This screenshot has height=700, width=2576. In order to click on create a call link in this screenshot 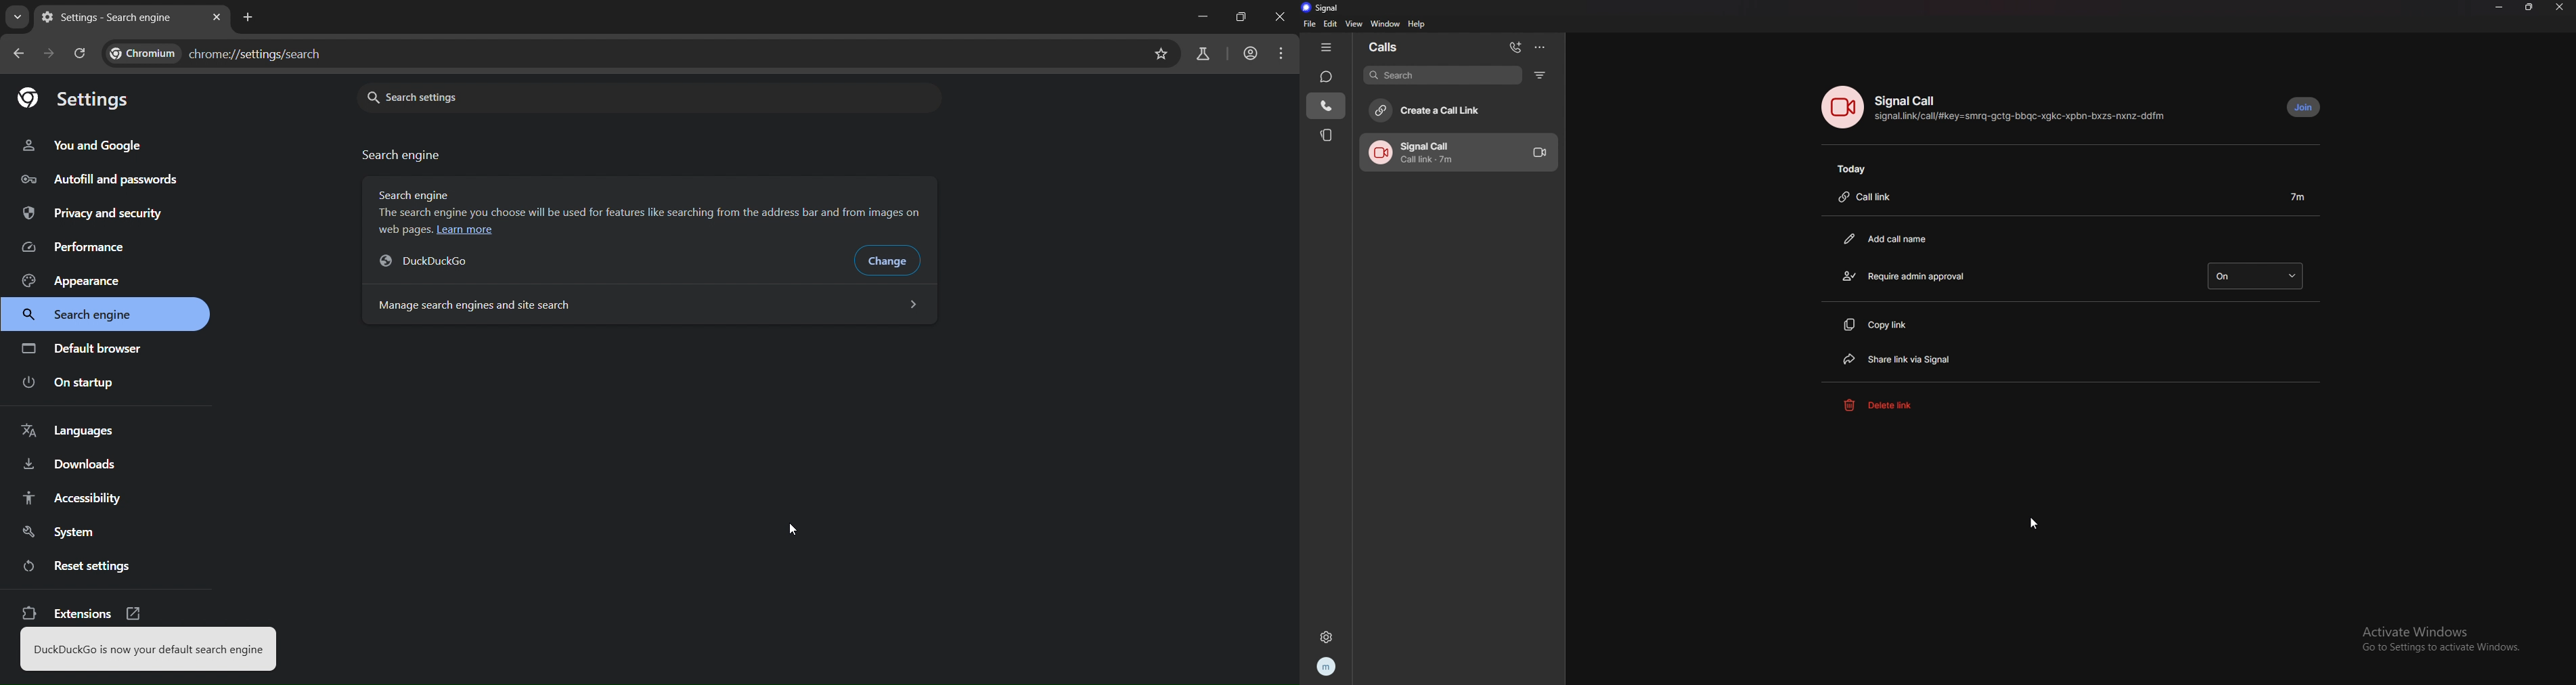, I will do `click(1457, 110)`.